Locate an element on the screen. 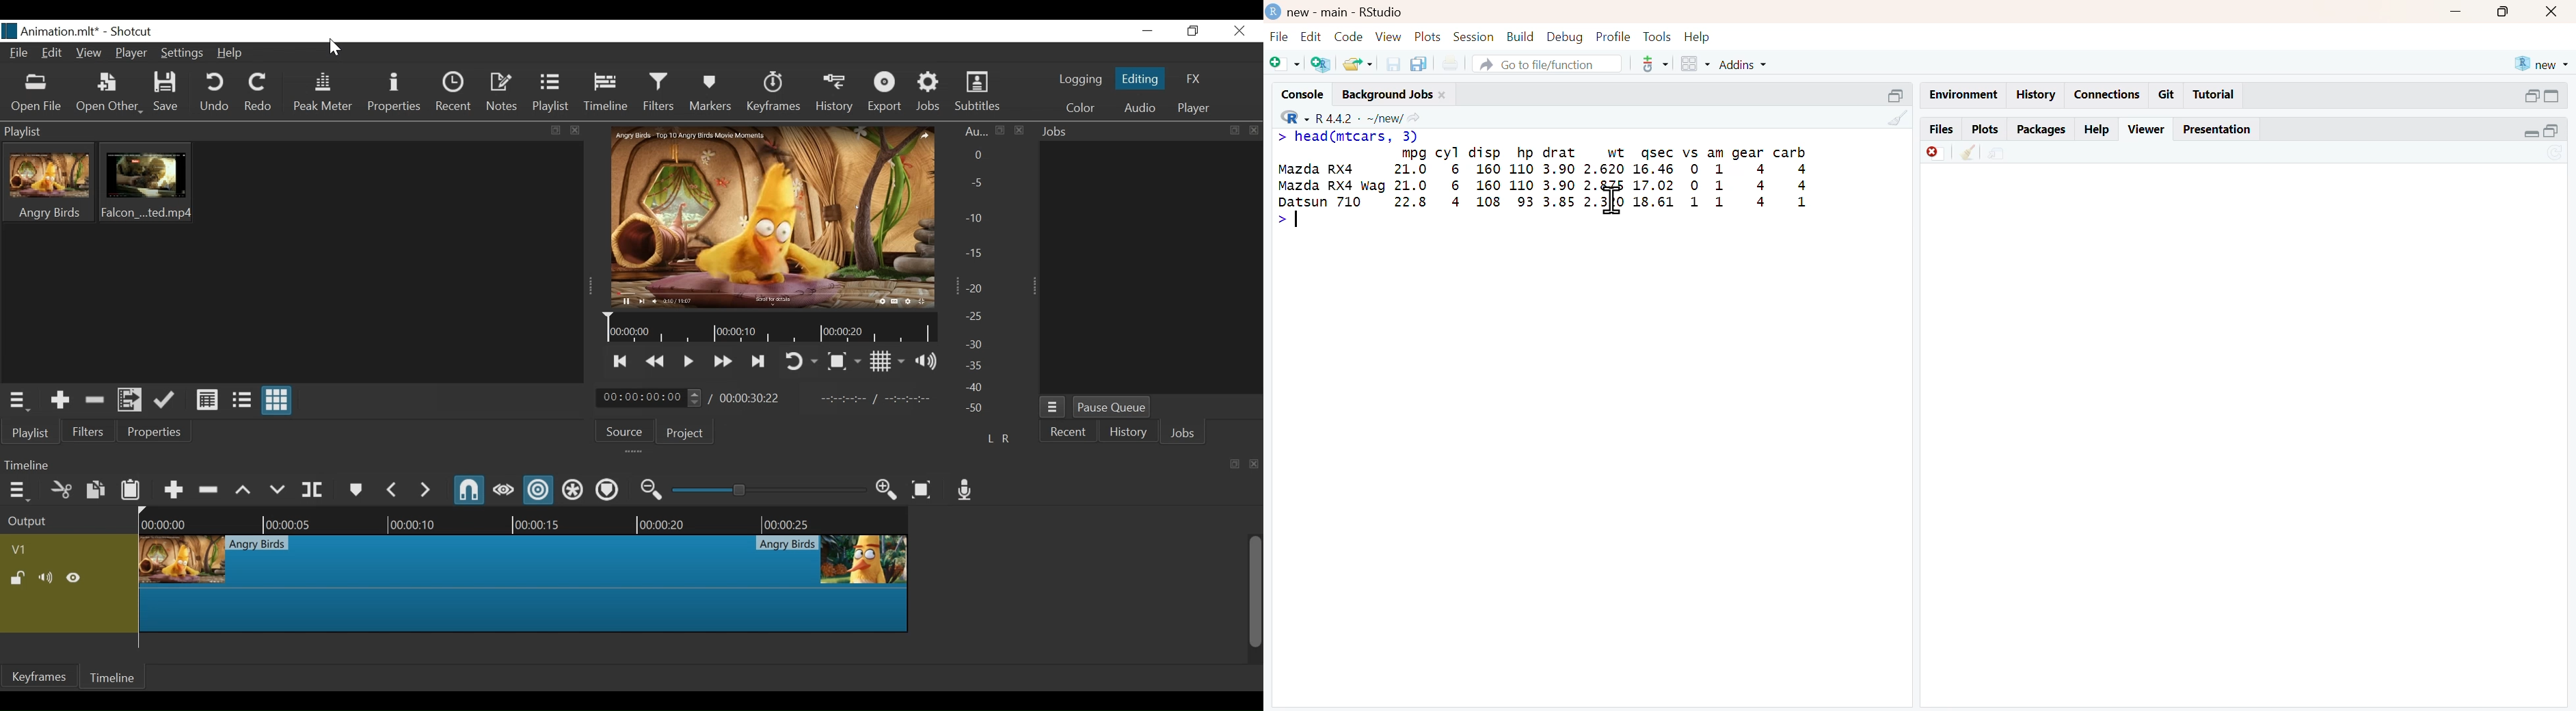 Image resolution: width=2576 pixels, height=728 pixels. Open file is located at coordinates (1358, 63).